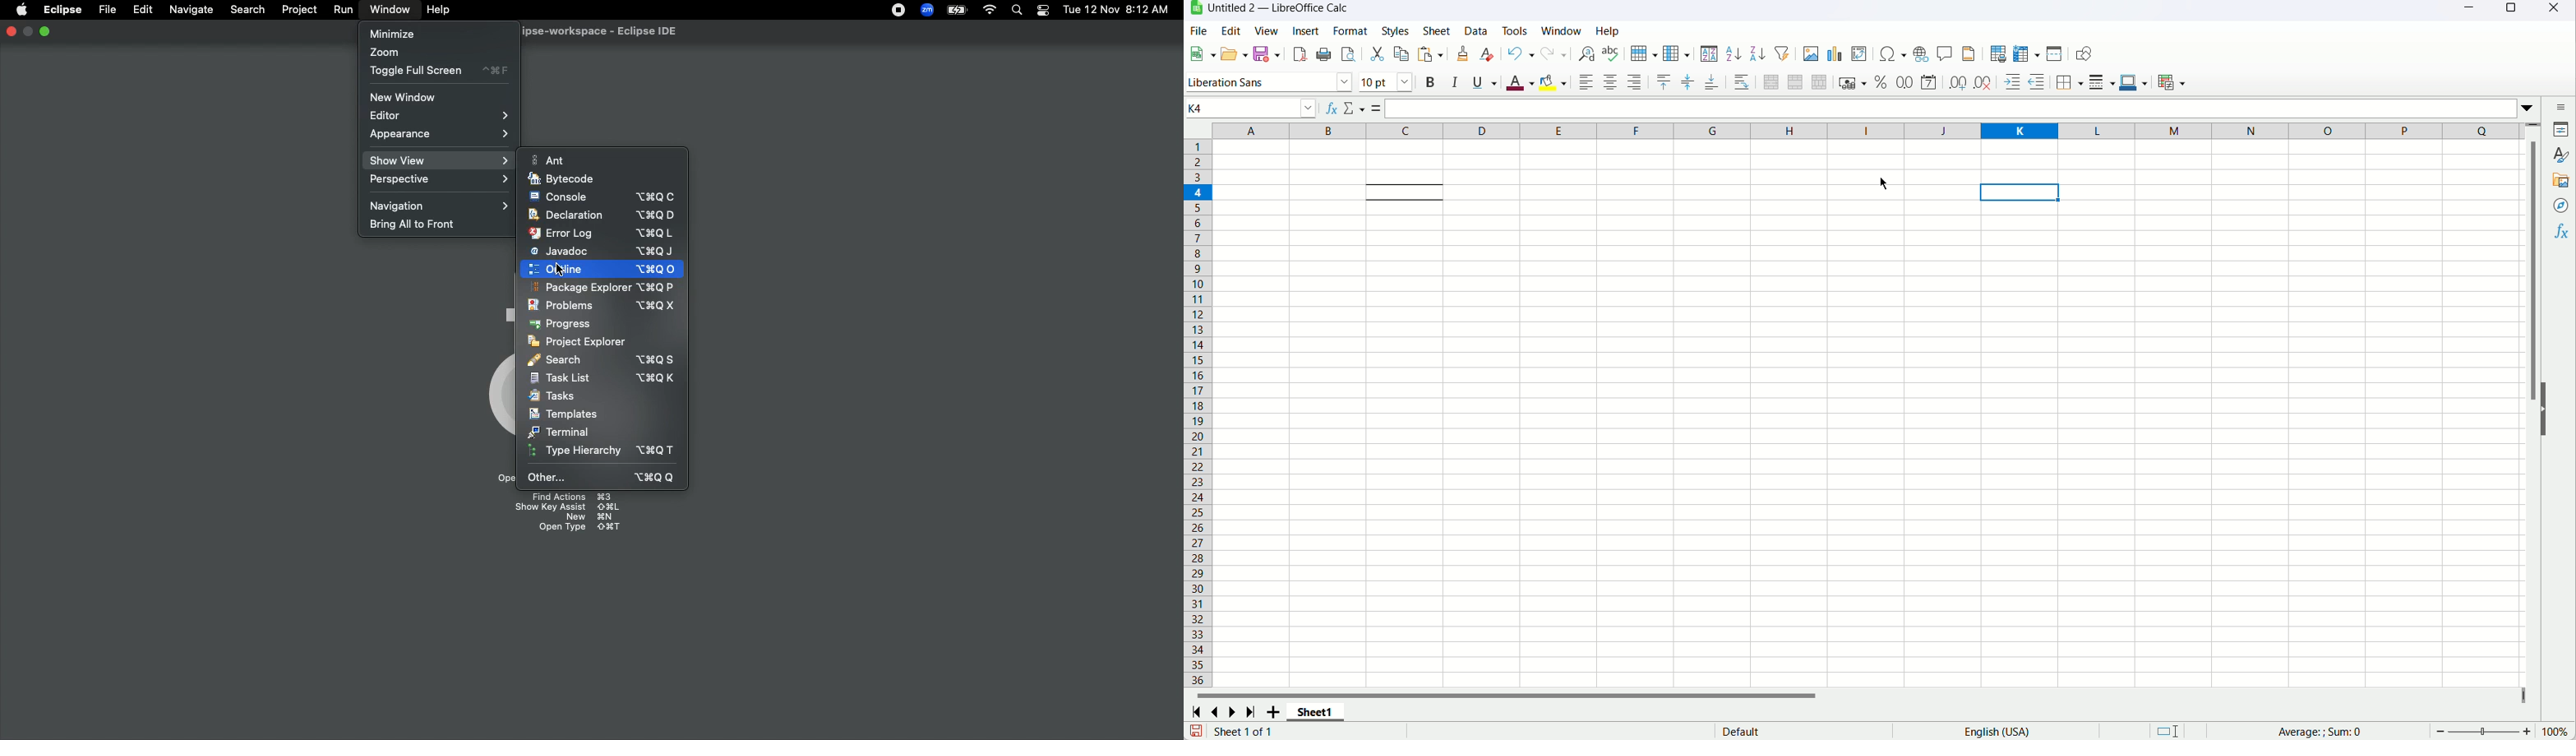 The height and width of the screenshot is (756, 2576). What do you see at coordinates (1928, 82) in the screenshot?
I see `Format as date` at bounding box center [1928, 82].